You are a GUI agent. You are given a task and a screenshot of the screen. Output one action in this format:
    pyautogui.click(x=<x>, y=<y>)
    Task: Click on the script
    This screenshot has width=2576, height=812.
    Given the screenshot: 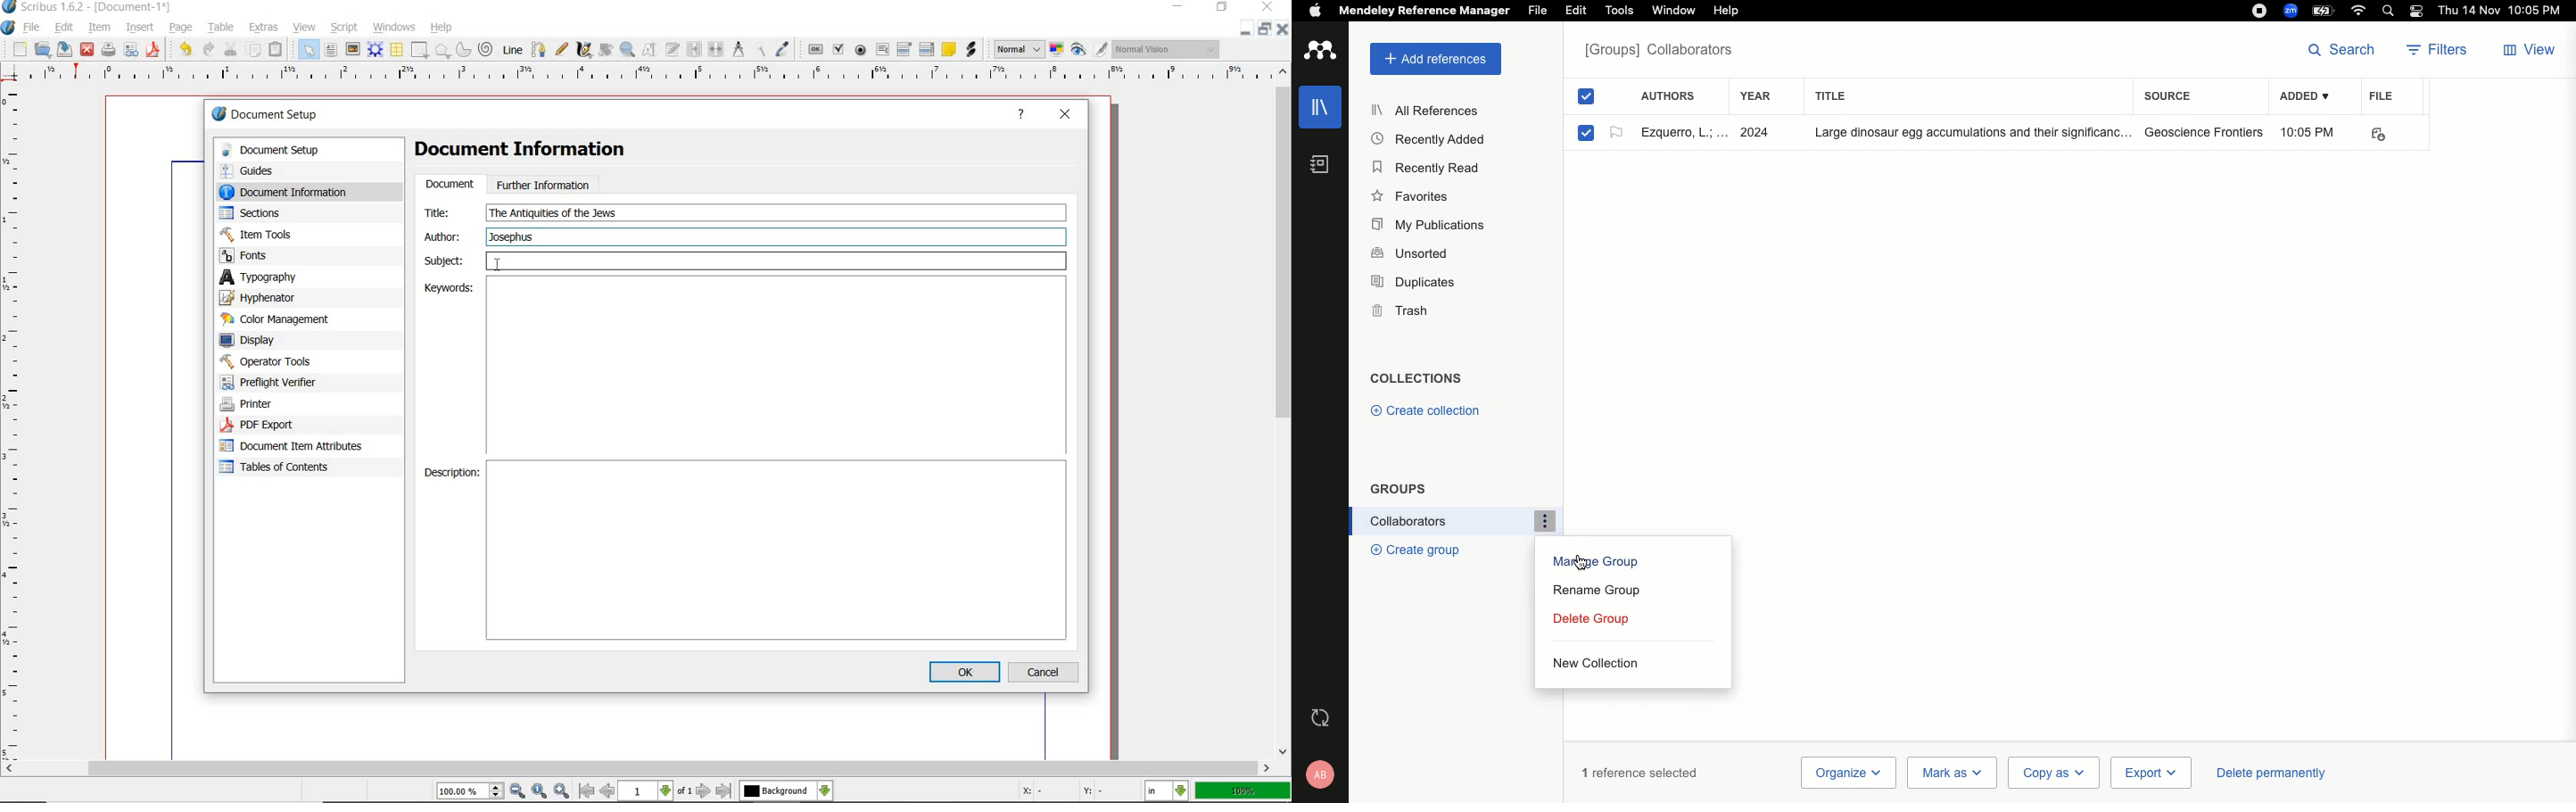 What is the action you would take?
    pyautogui.click(x=344, y=28)
    